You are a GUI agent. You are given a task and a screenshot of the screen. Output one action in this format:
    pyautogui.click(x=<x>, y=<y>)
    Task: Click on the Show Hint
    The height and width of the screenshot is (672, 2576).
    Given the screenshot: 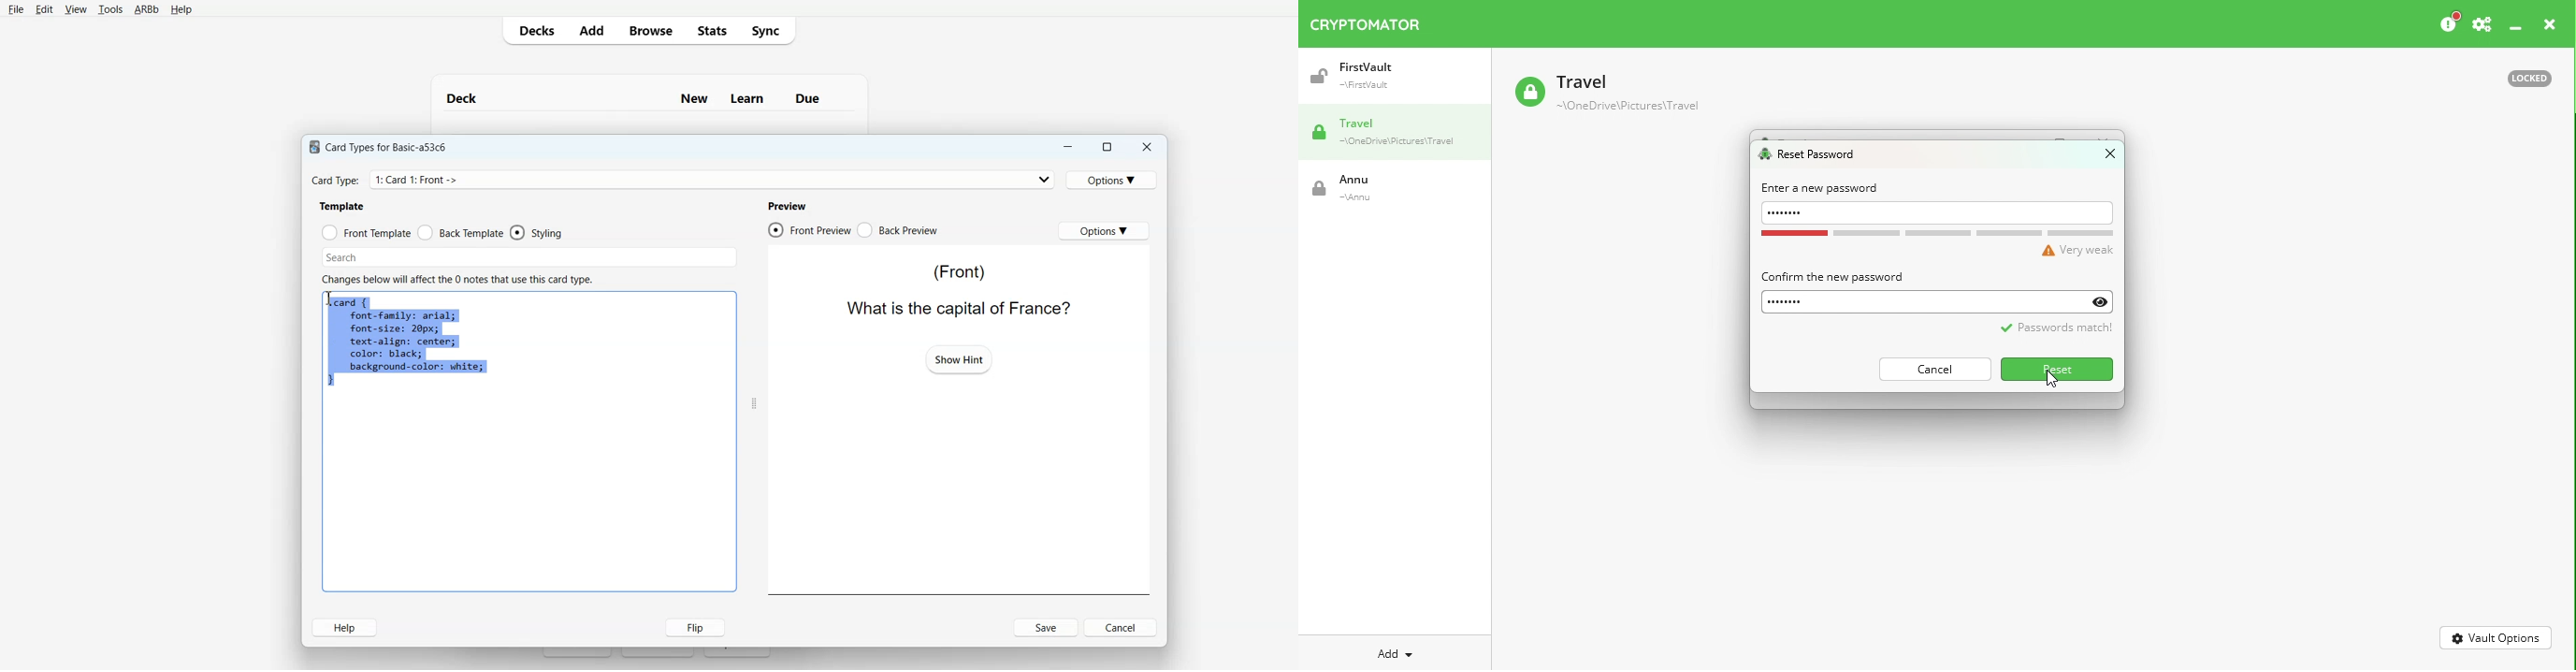 What is the action you would take?
    pyautogui.click(x=959, y=359)
    